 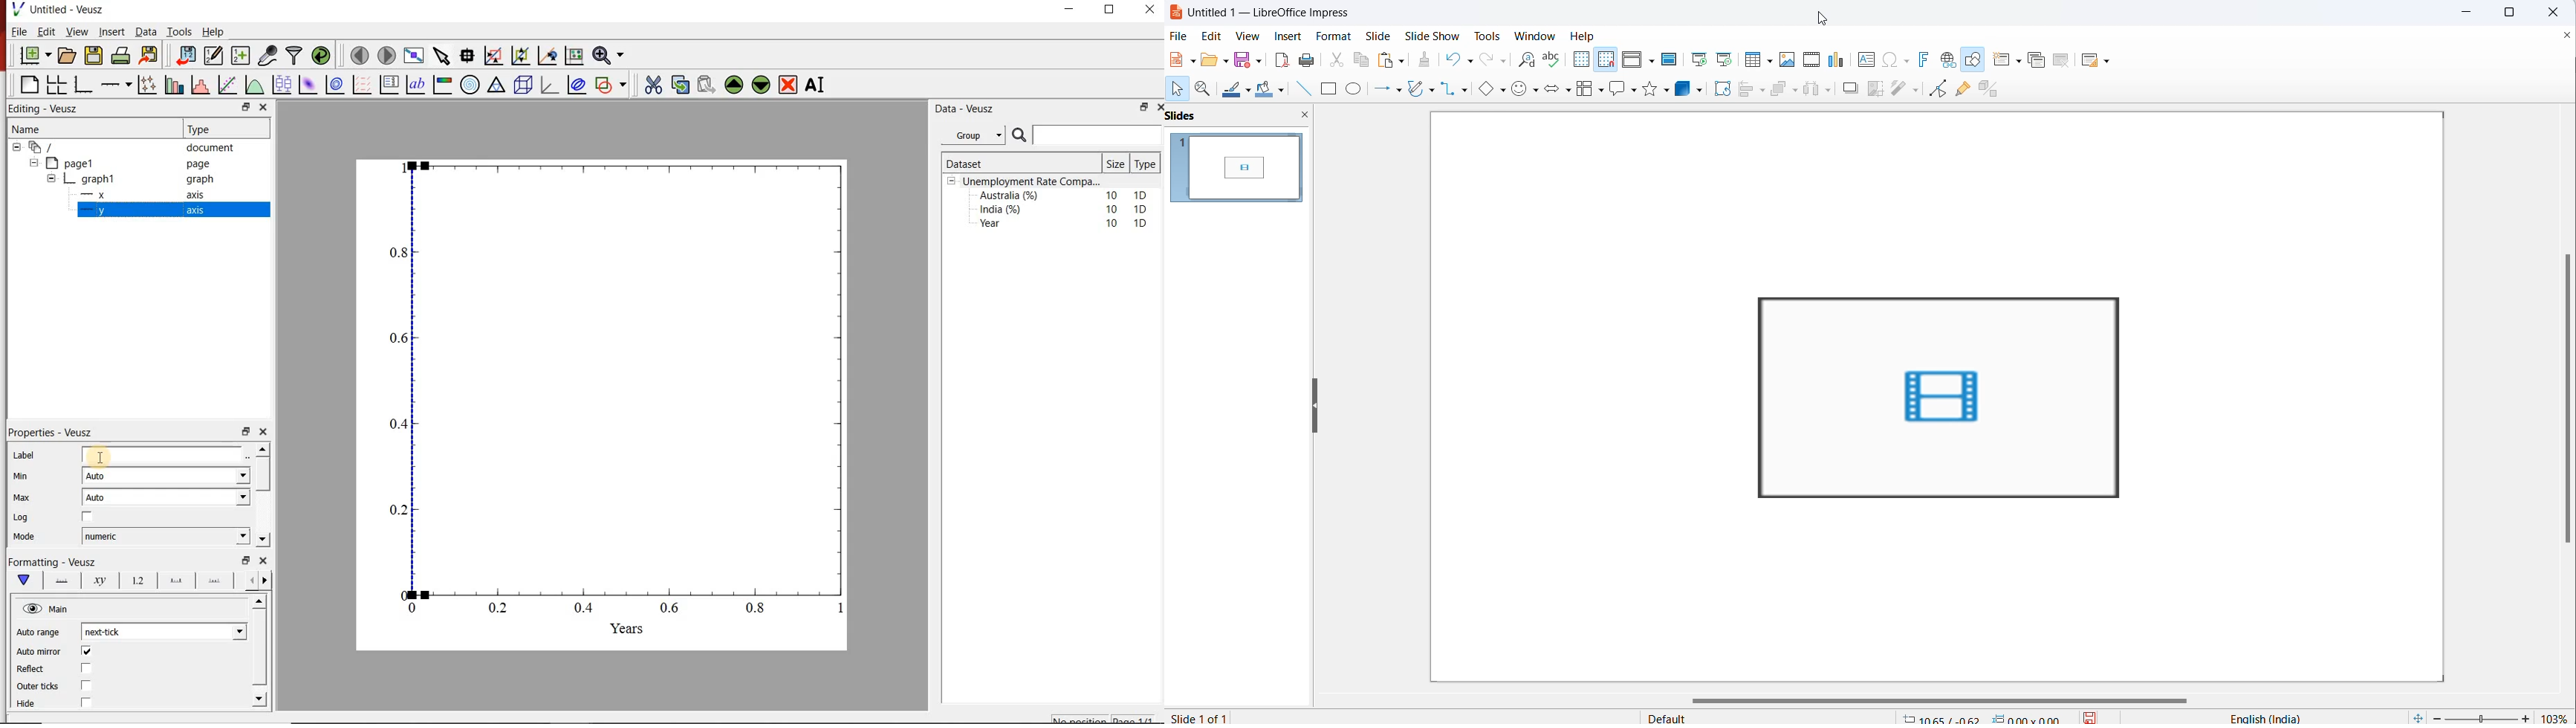 What do you see at coordinates (133, 163) in the screenshot?
I see `page1 page` at bounding box center [133, 163].